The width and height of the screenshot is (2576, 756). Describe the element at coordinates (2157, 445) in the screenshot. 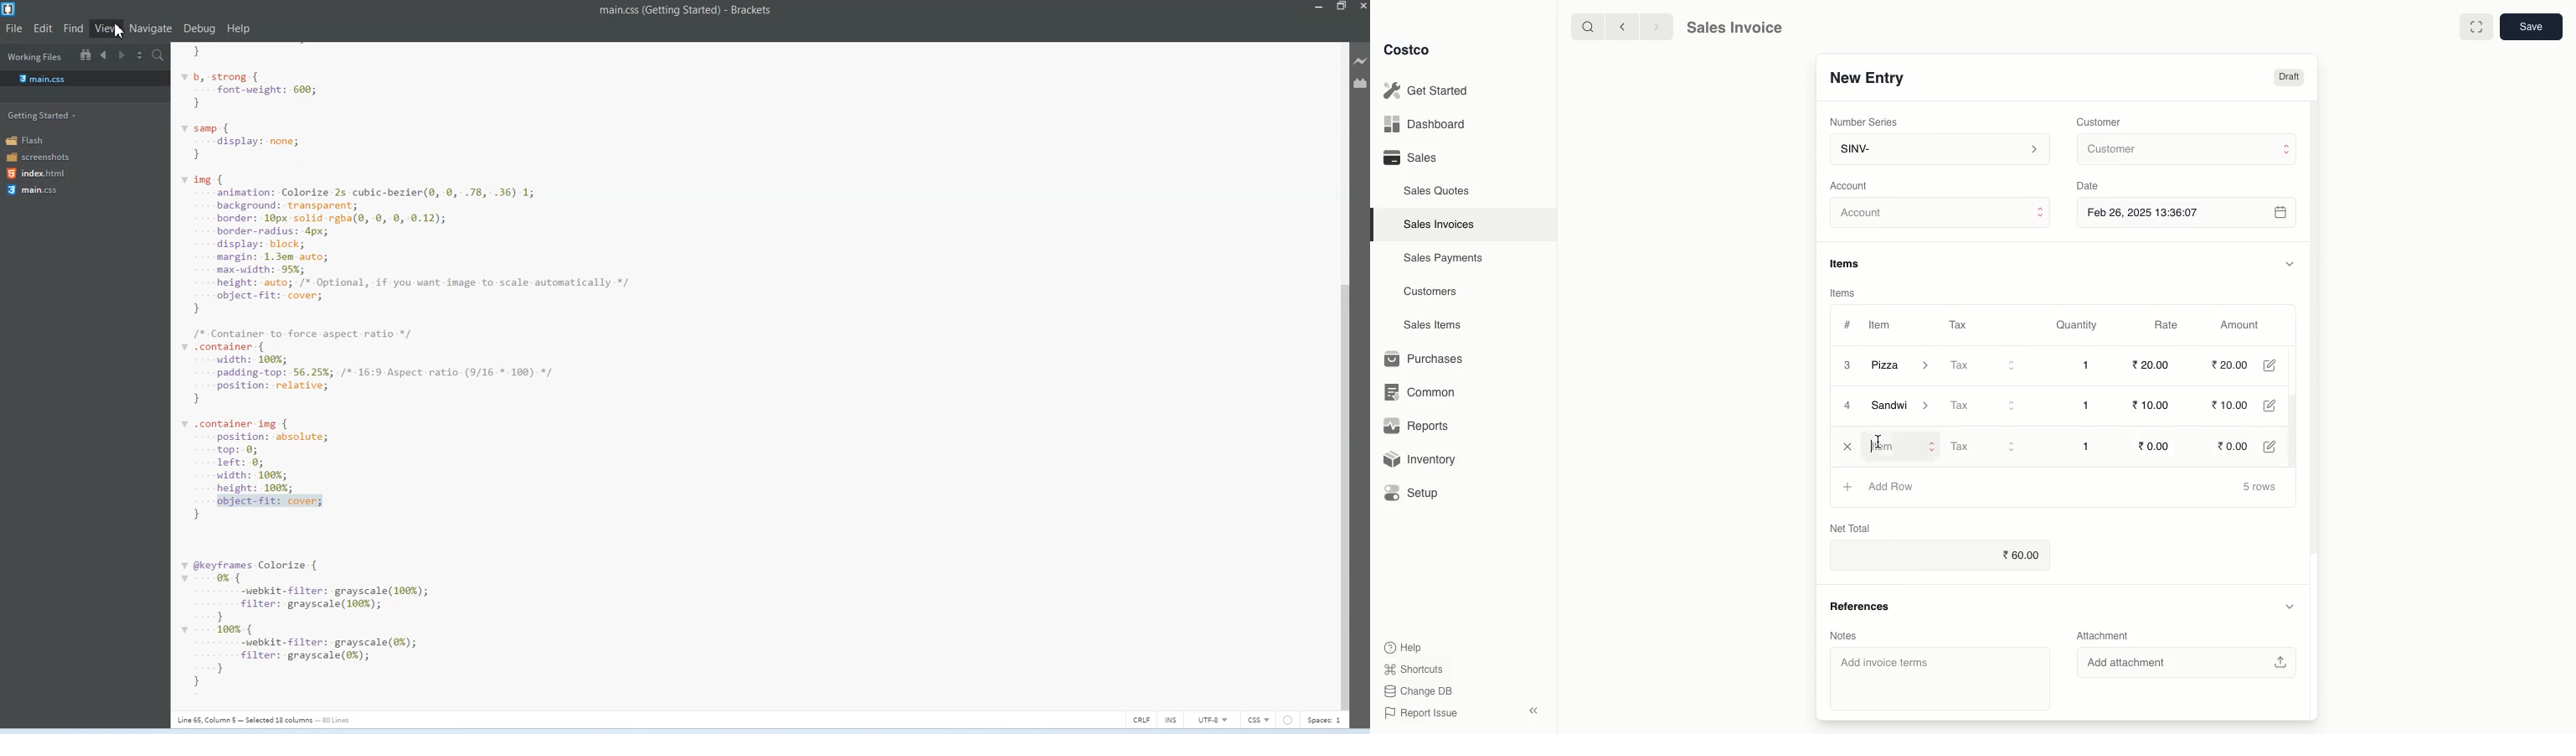

I see `0.00` at that location.